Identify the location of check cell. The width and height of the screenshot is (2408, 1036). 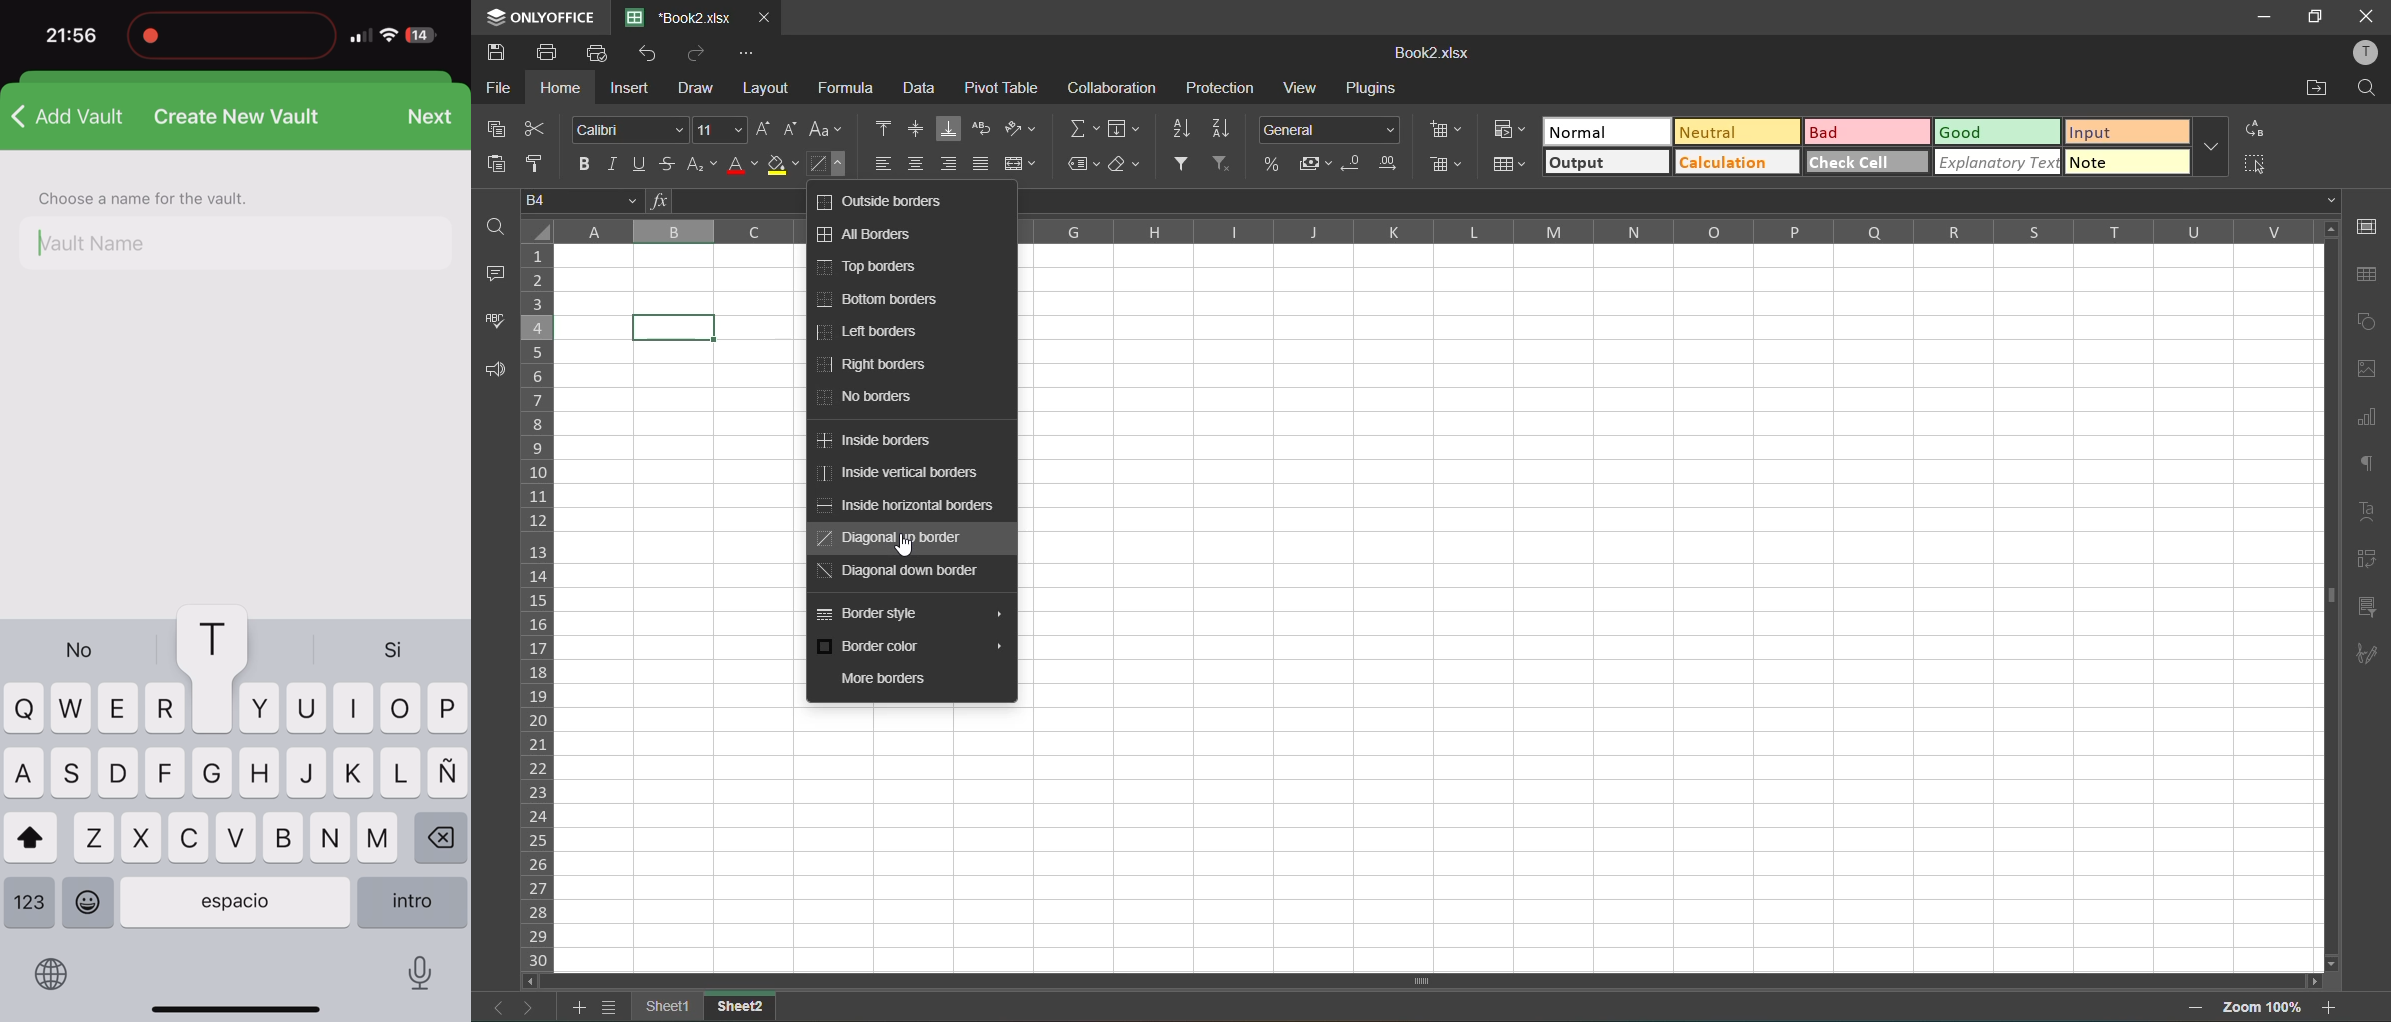
(1870, 162).